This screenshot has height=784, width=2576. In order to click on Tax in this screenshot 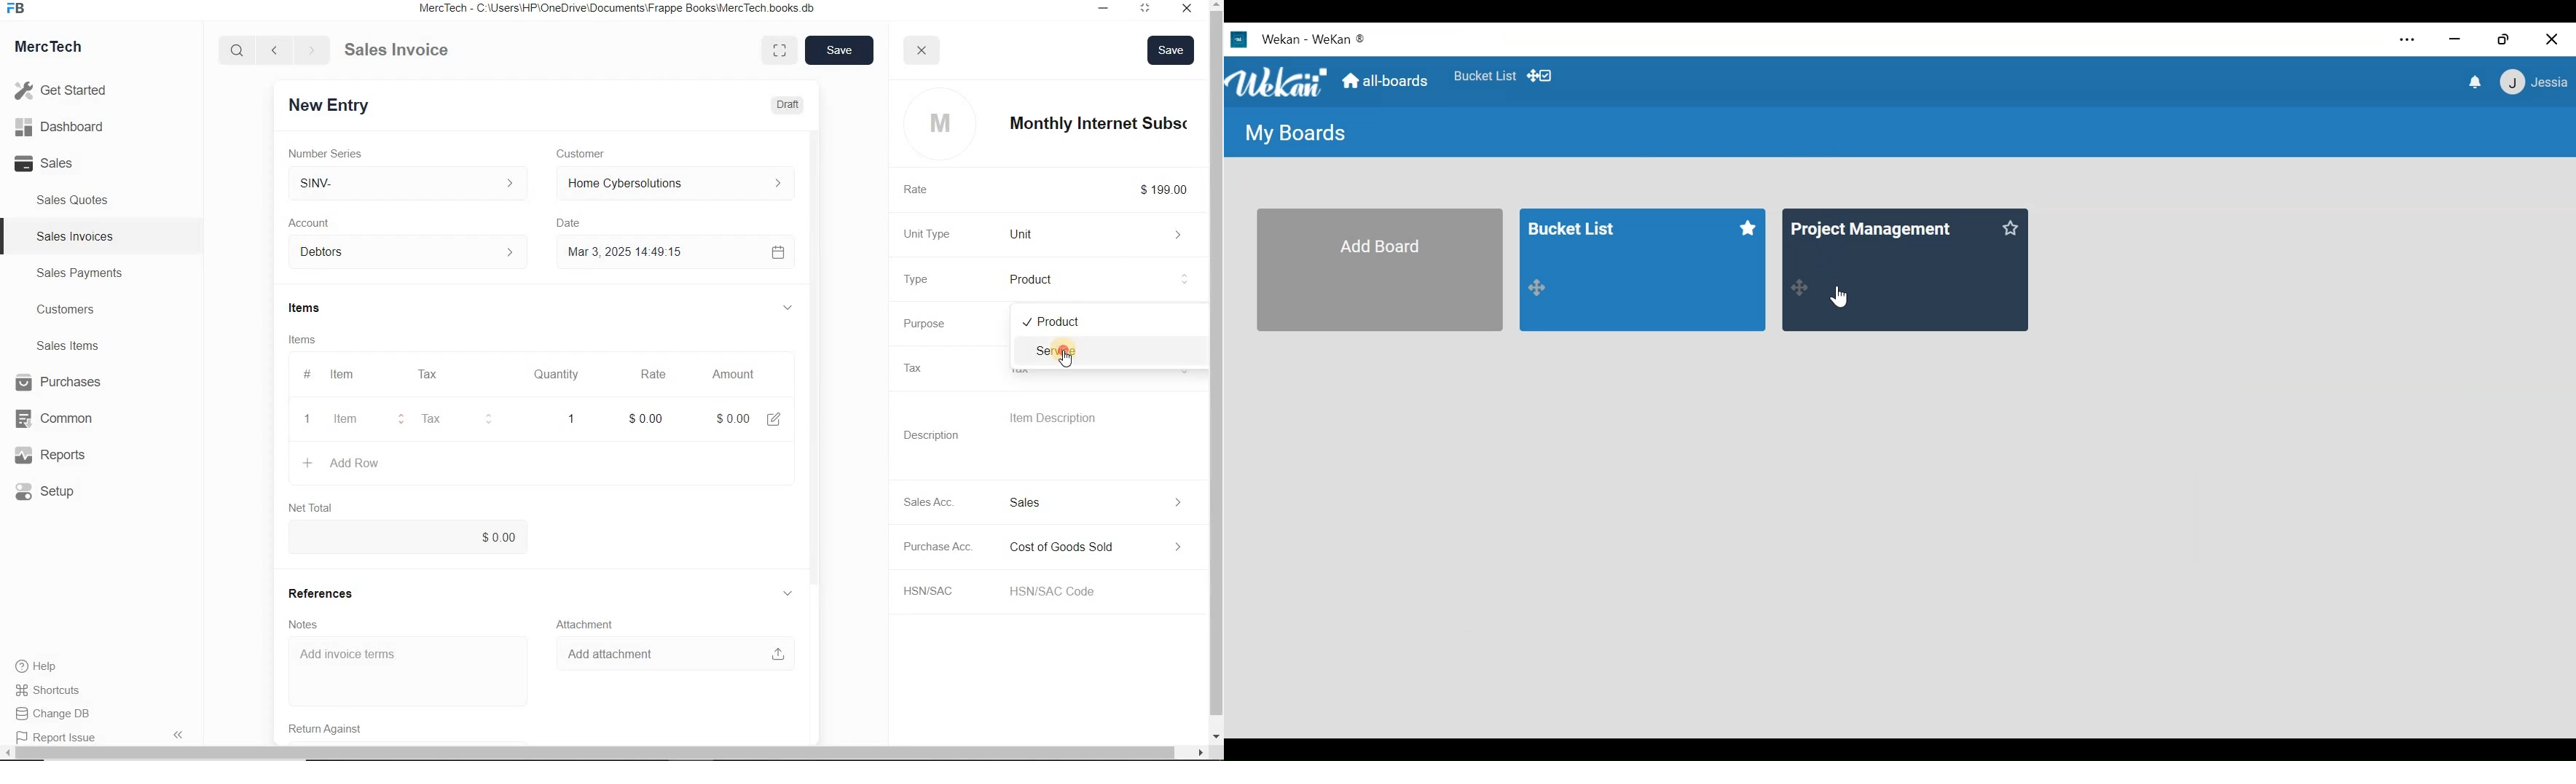, I will do `click(435, 374)`.